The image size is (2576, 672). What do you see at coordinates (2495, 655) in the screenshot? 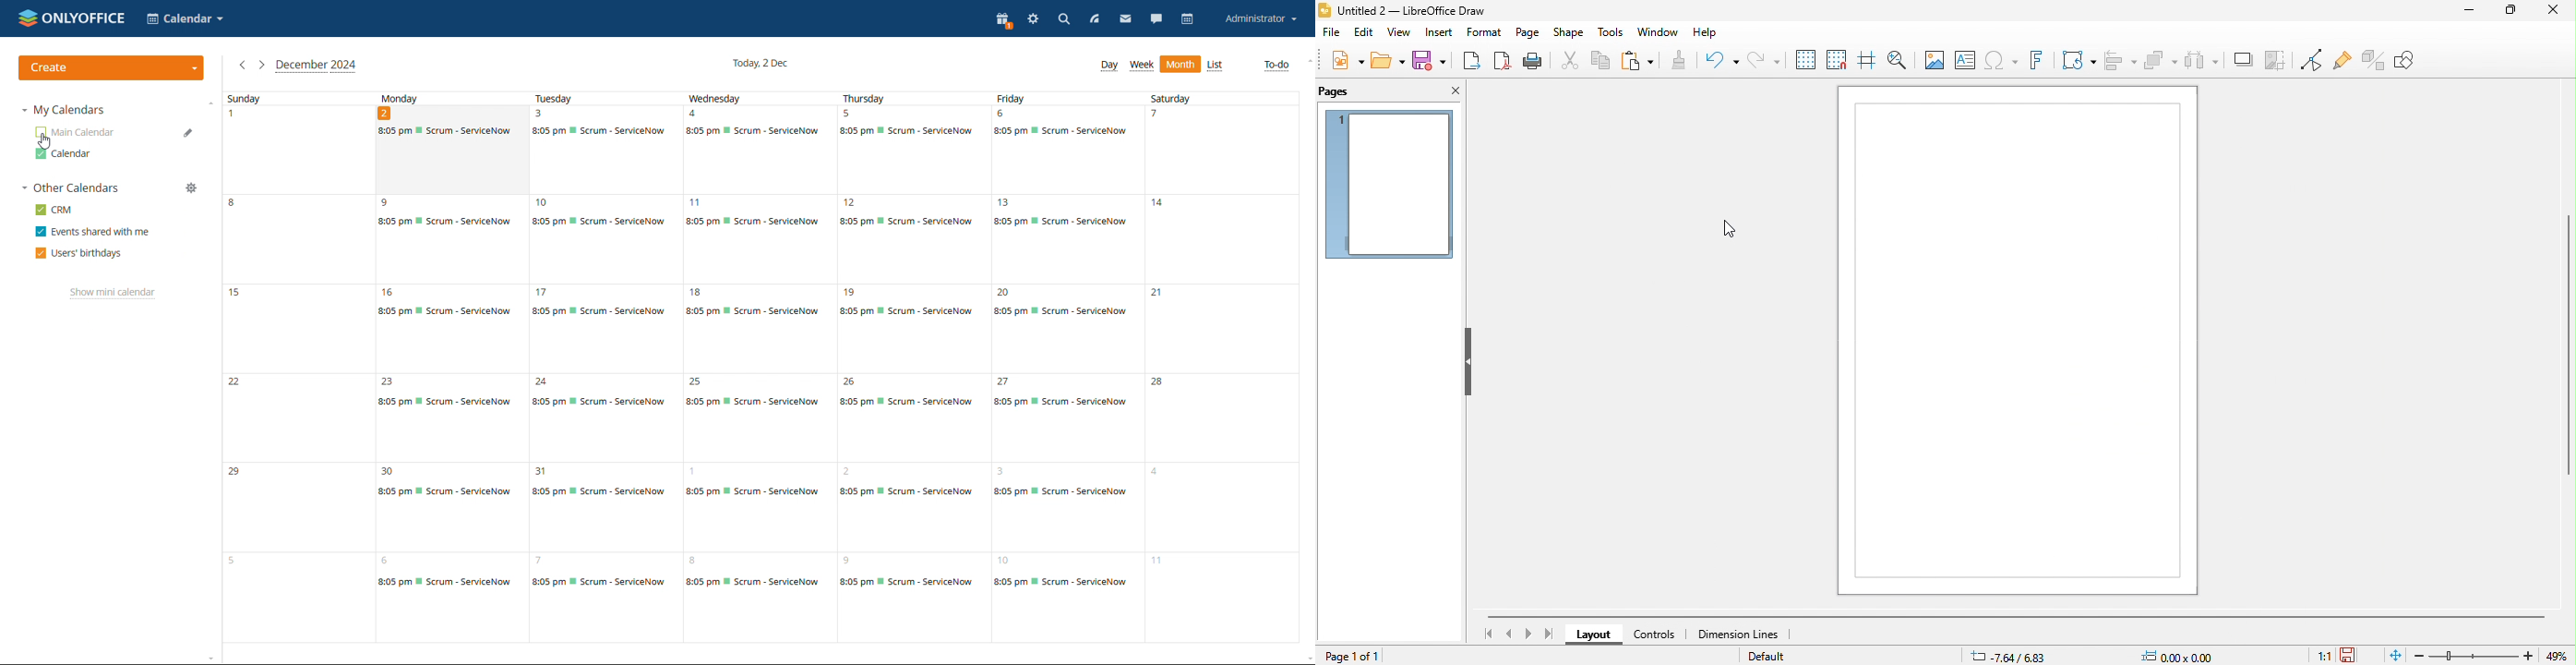
I see `zoom` at bounding box center [2495, 655].